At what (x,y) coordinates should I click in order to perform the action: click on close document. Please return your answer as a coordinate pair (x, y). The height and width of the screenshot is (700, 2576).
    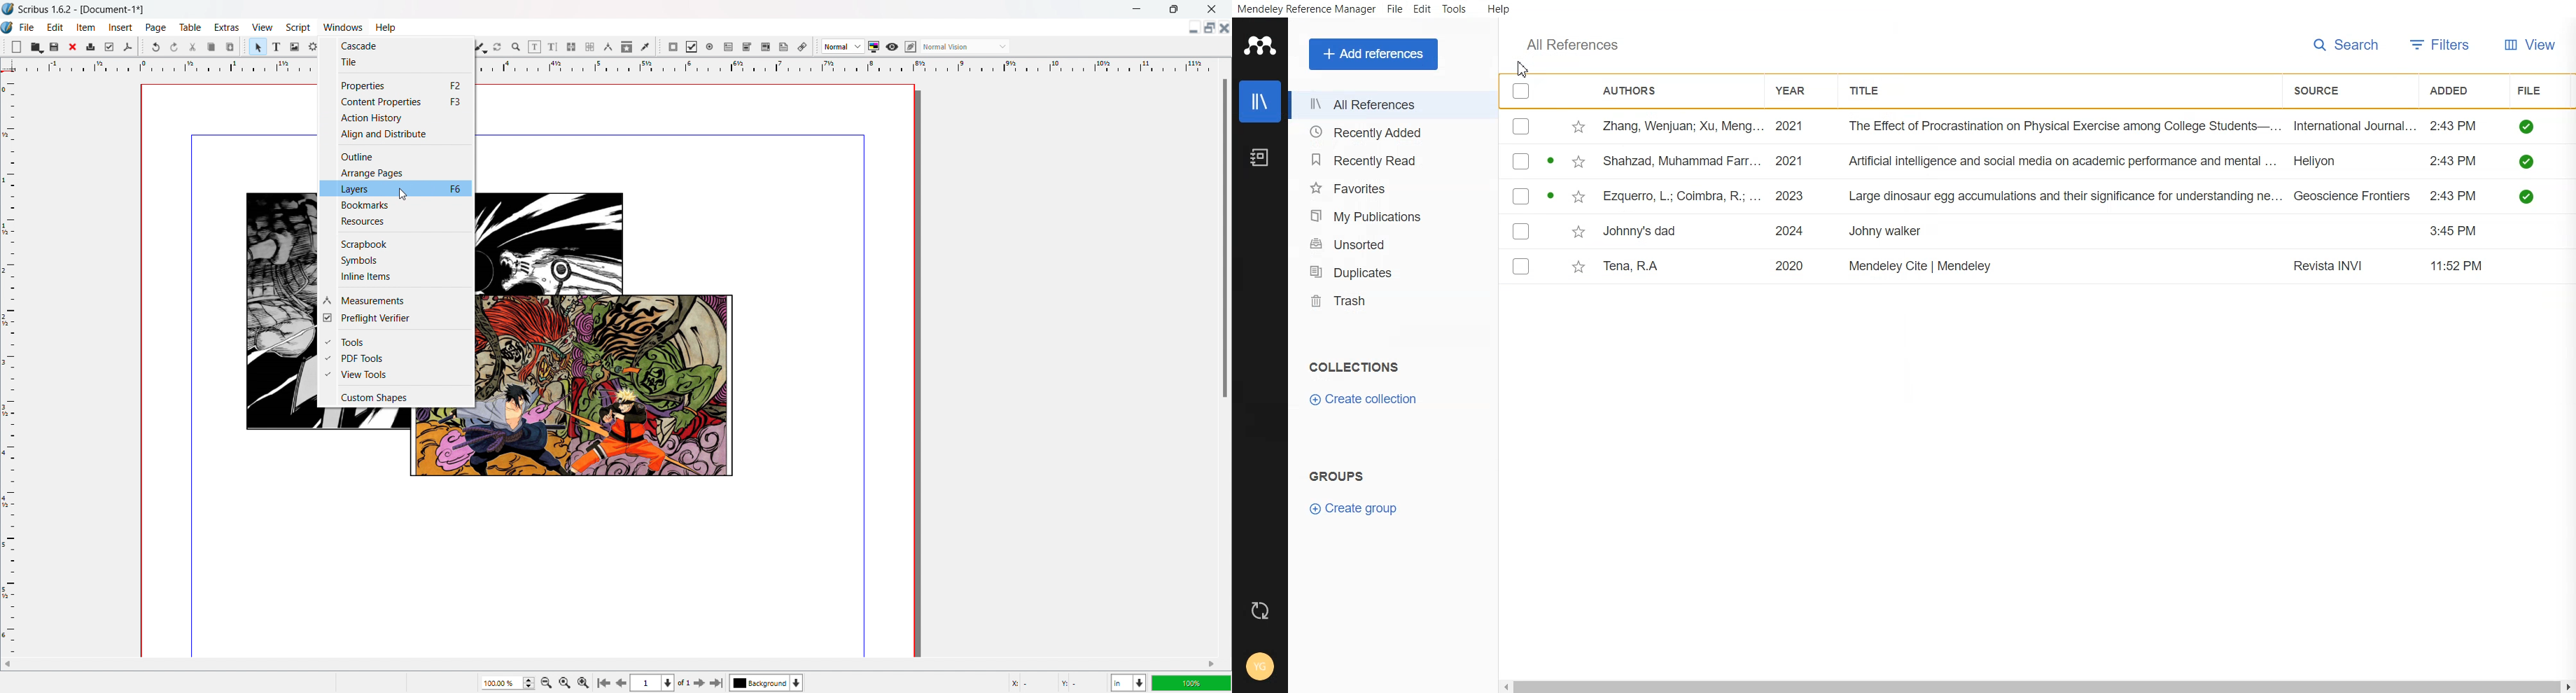
    Looking at the image, I should click on (1224, 28).